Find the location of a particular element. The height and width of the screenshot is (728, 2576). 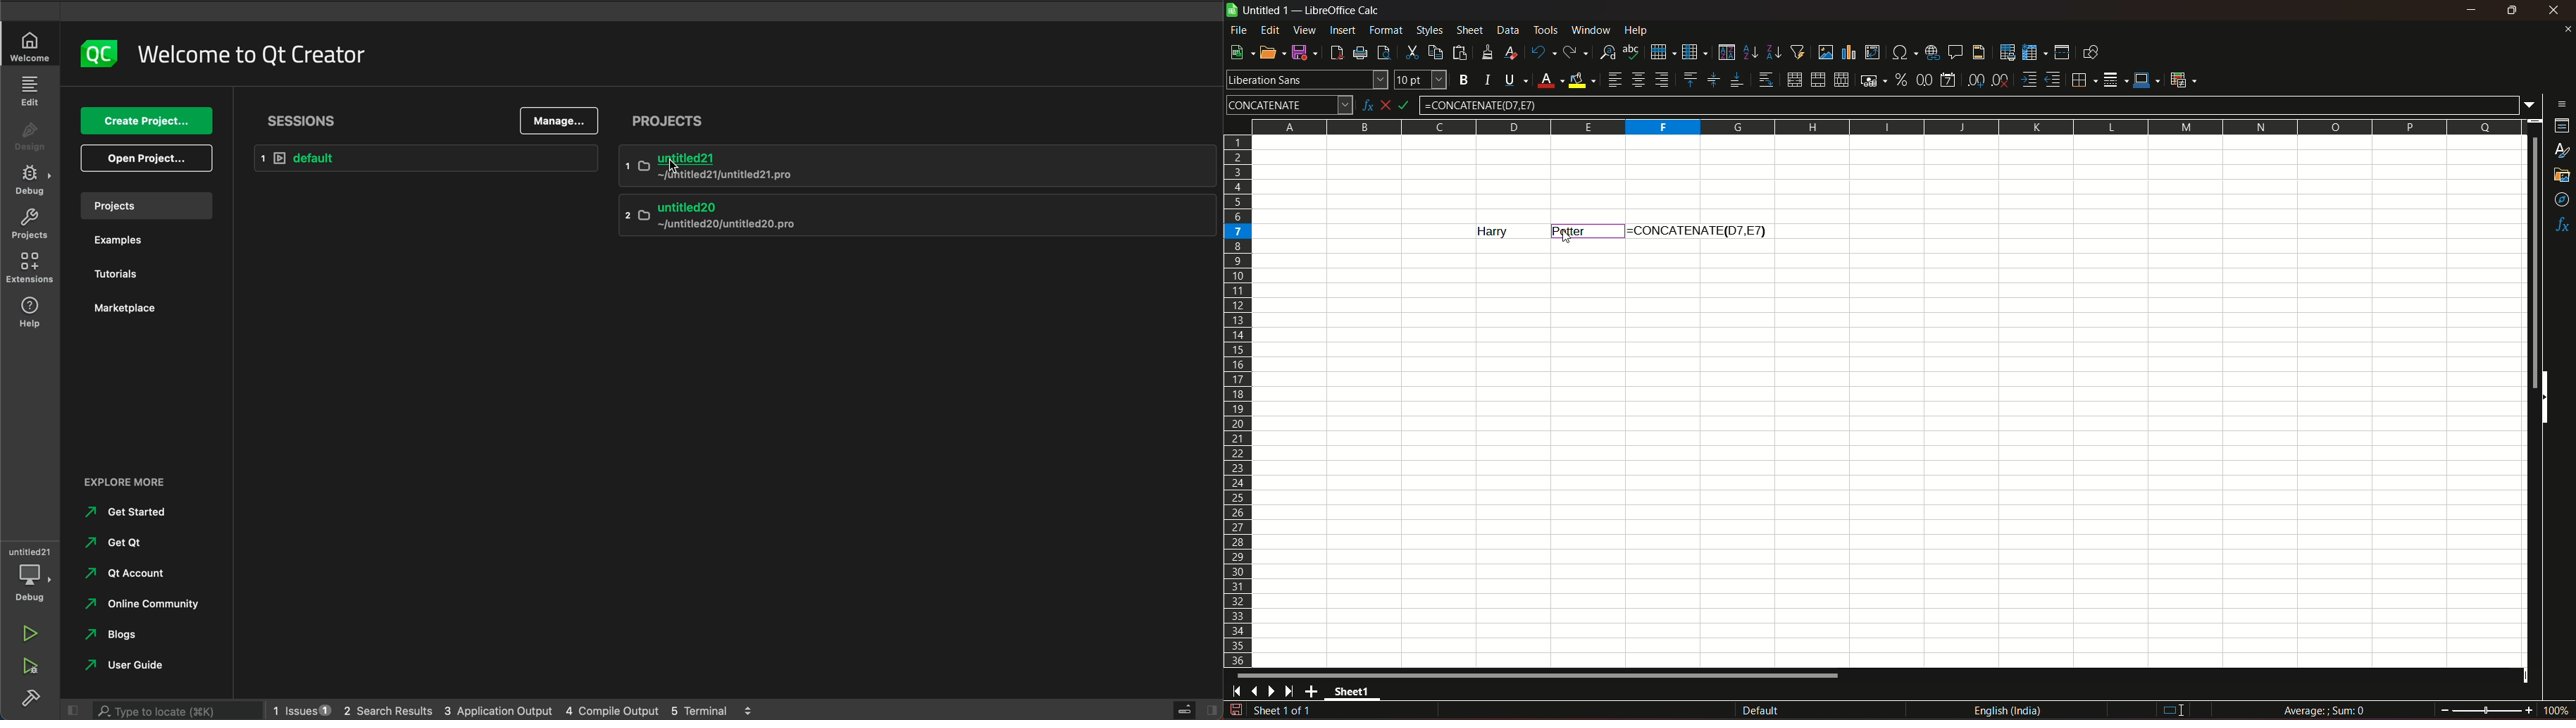

text is located at coordinates (1485, 231).